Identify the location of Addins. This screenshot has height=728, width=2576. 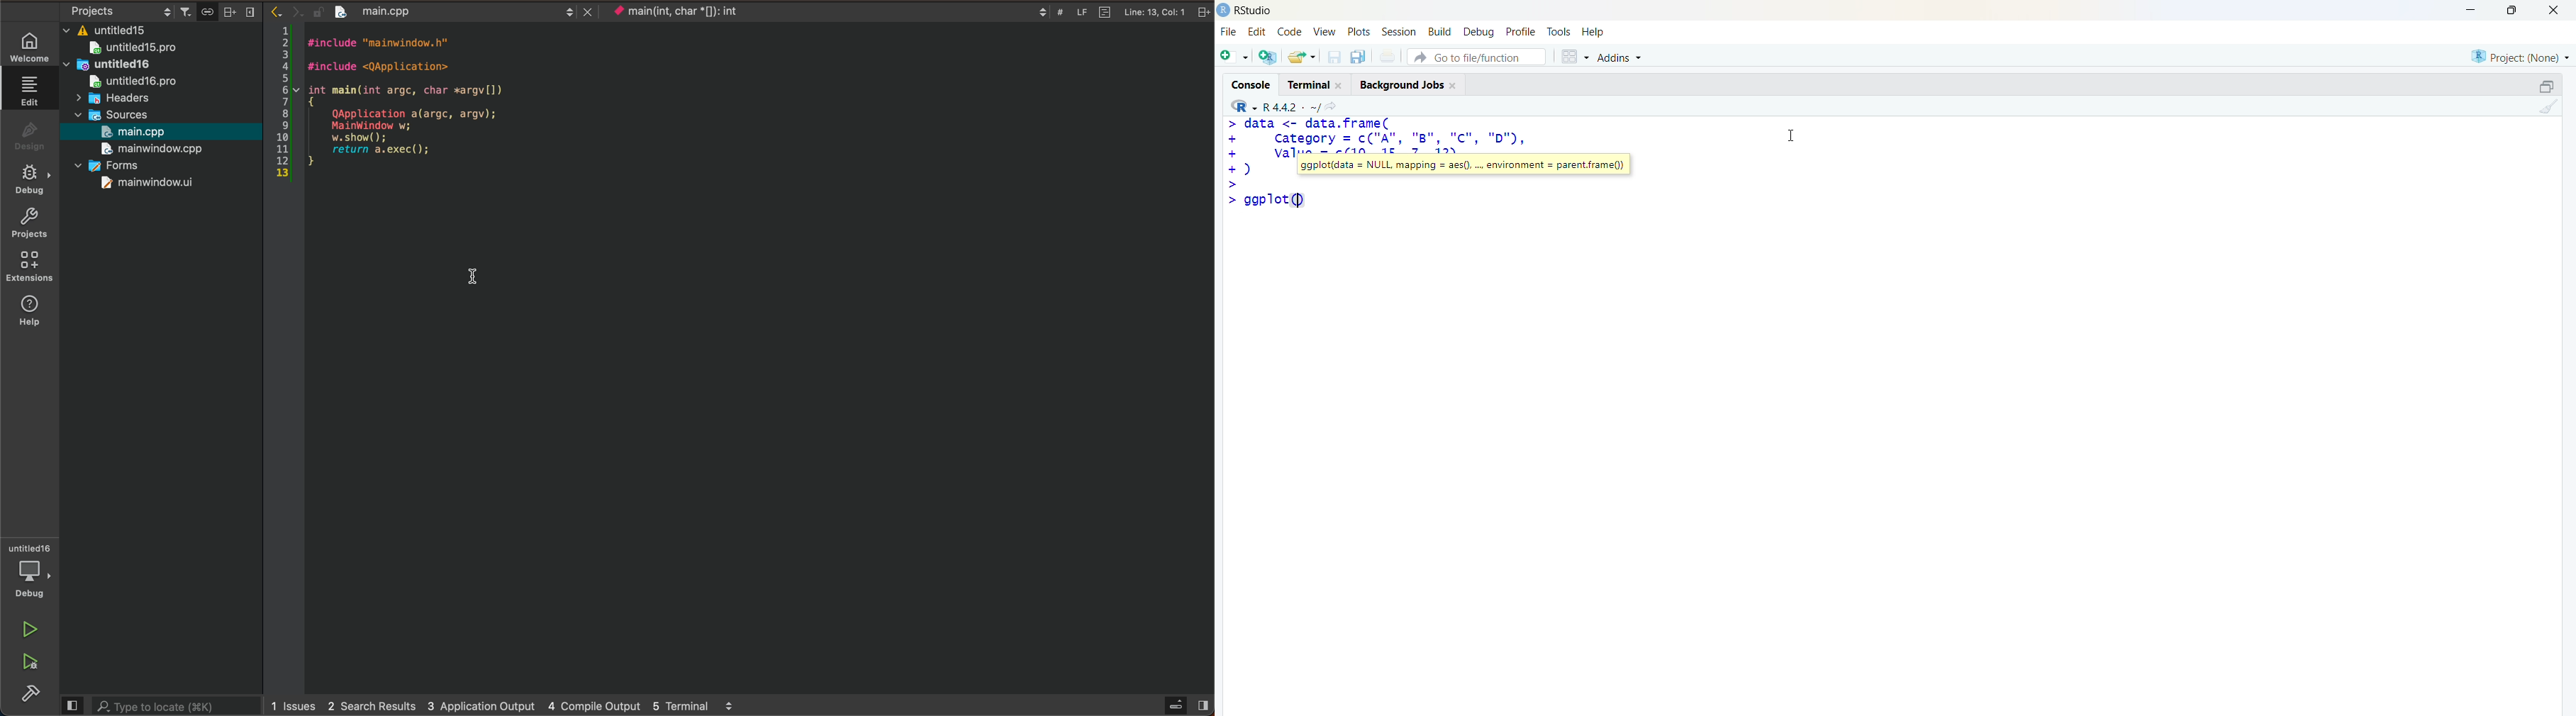
(1622, 58).